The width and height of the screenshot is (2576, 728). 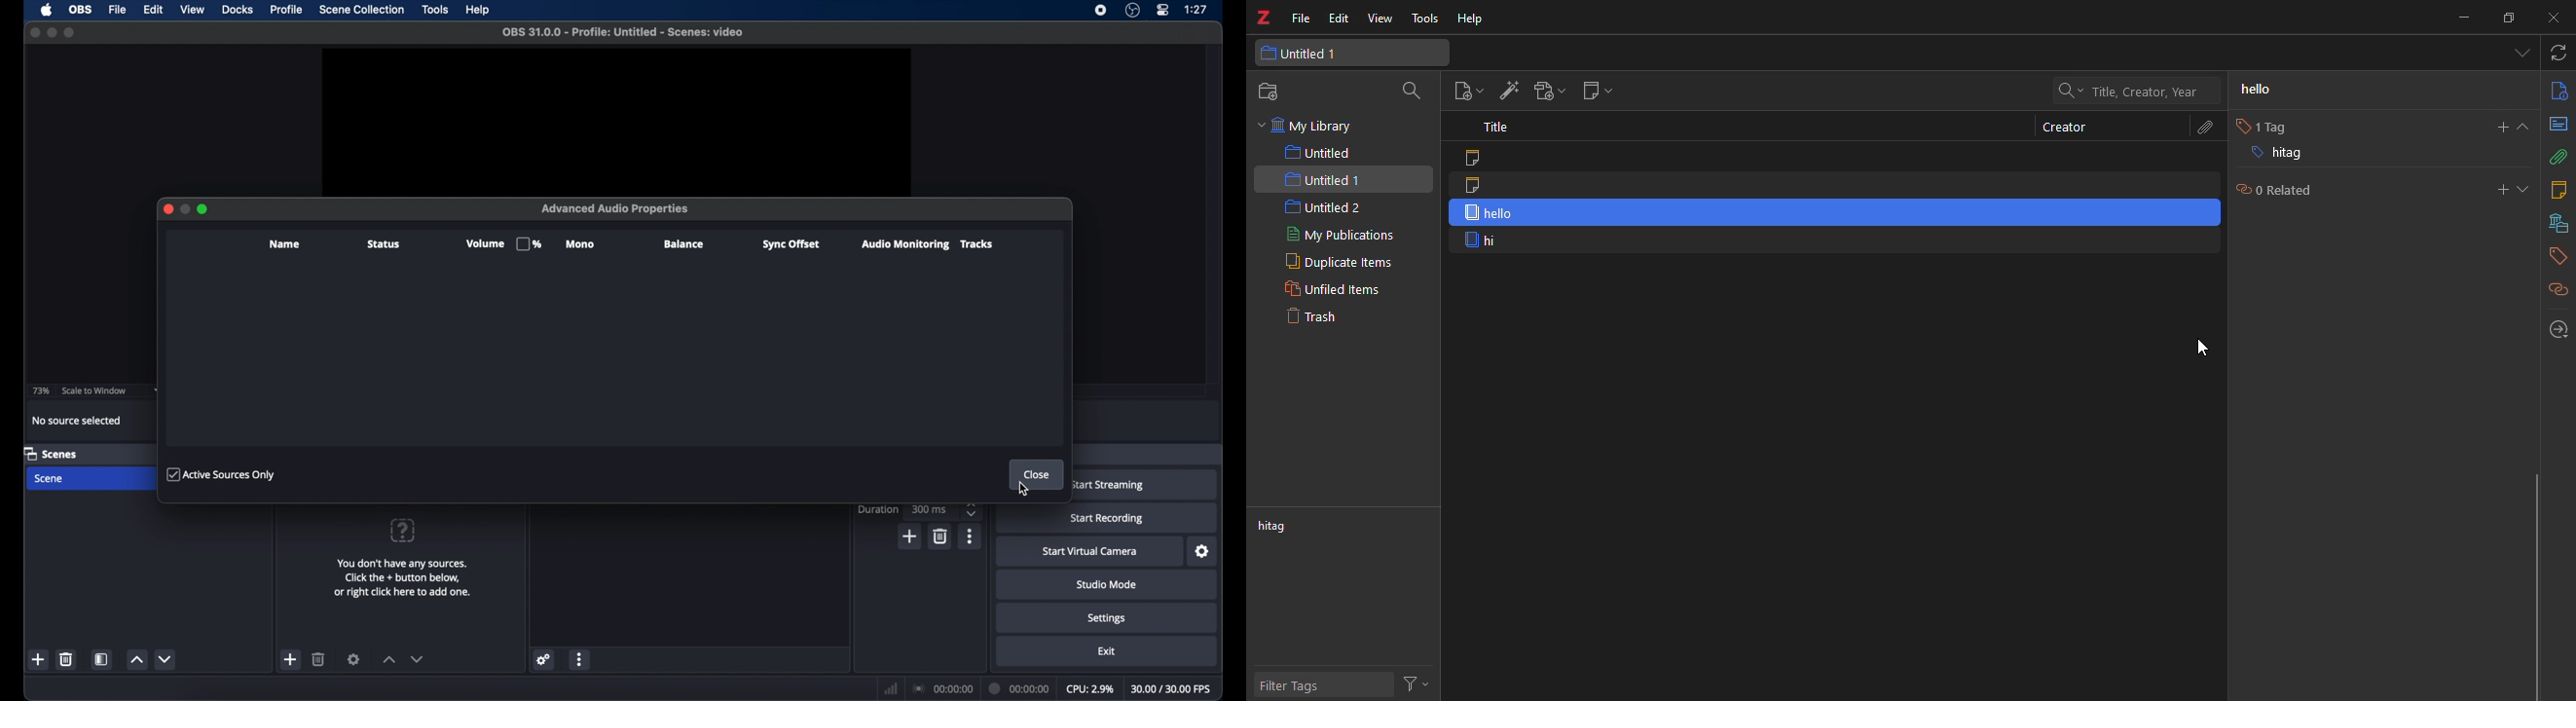 What do you see at coordinates (153, 10) in the screenshot?
I see `edit` at bounding box center [153, 10].